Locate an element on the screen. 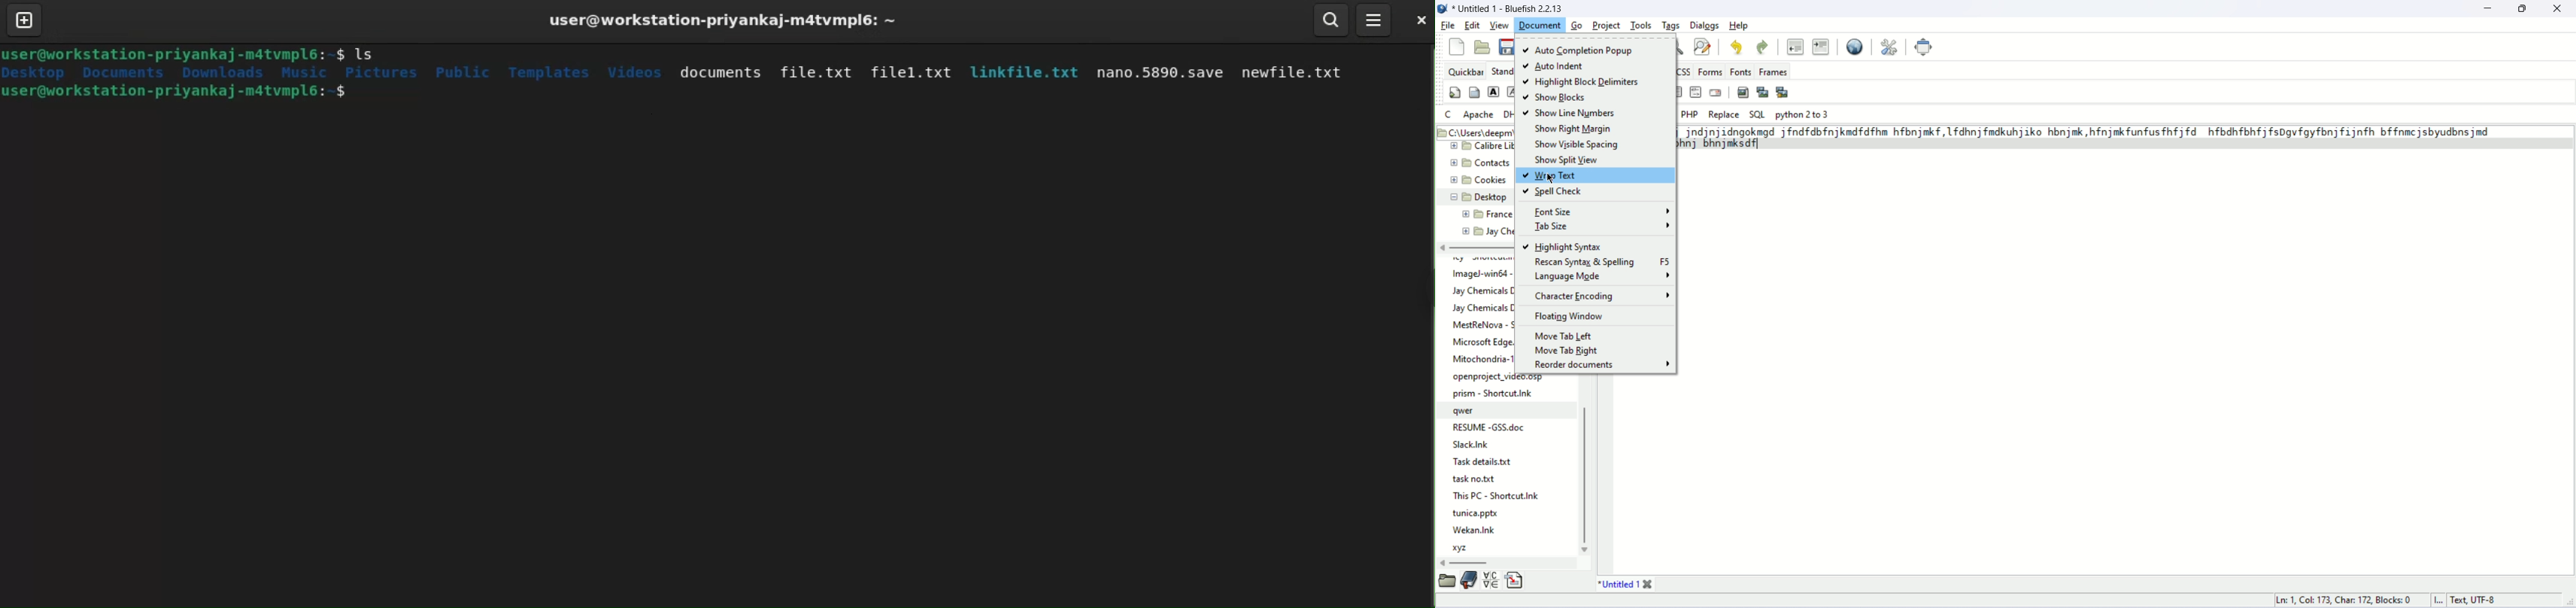 The width and height of the screenshot is (2576, 616). SQL is located at coordinates (1758, 114).